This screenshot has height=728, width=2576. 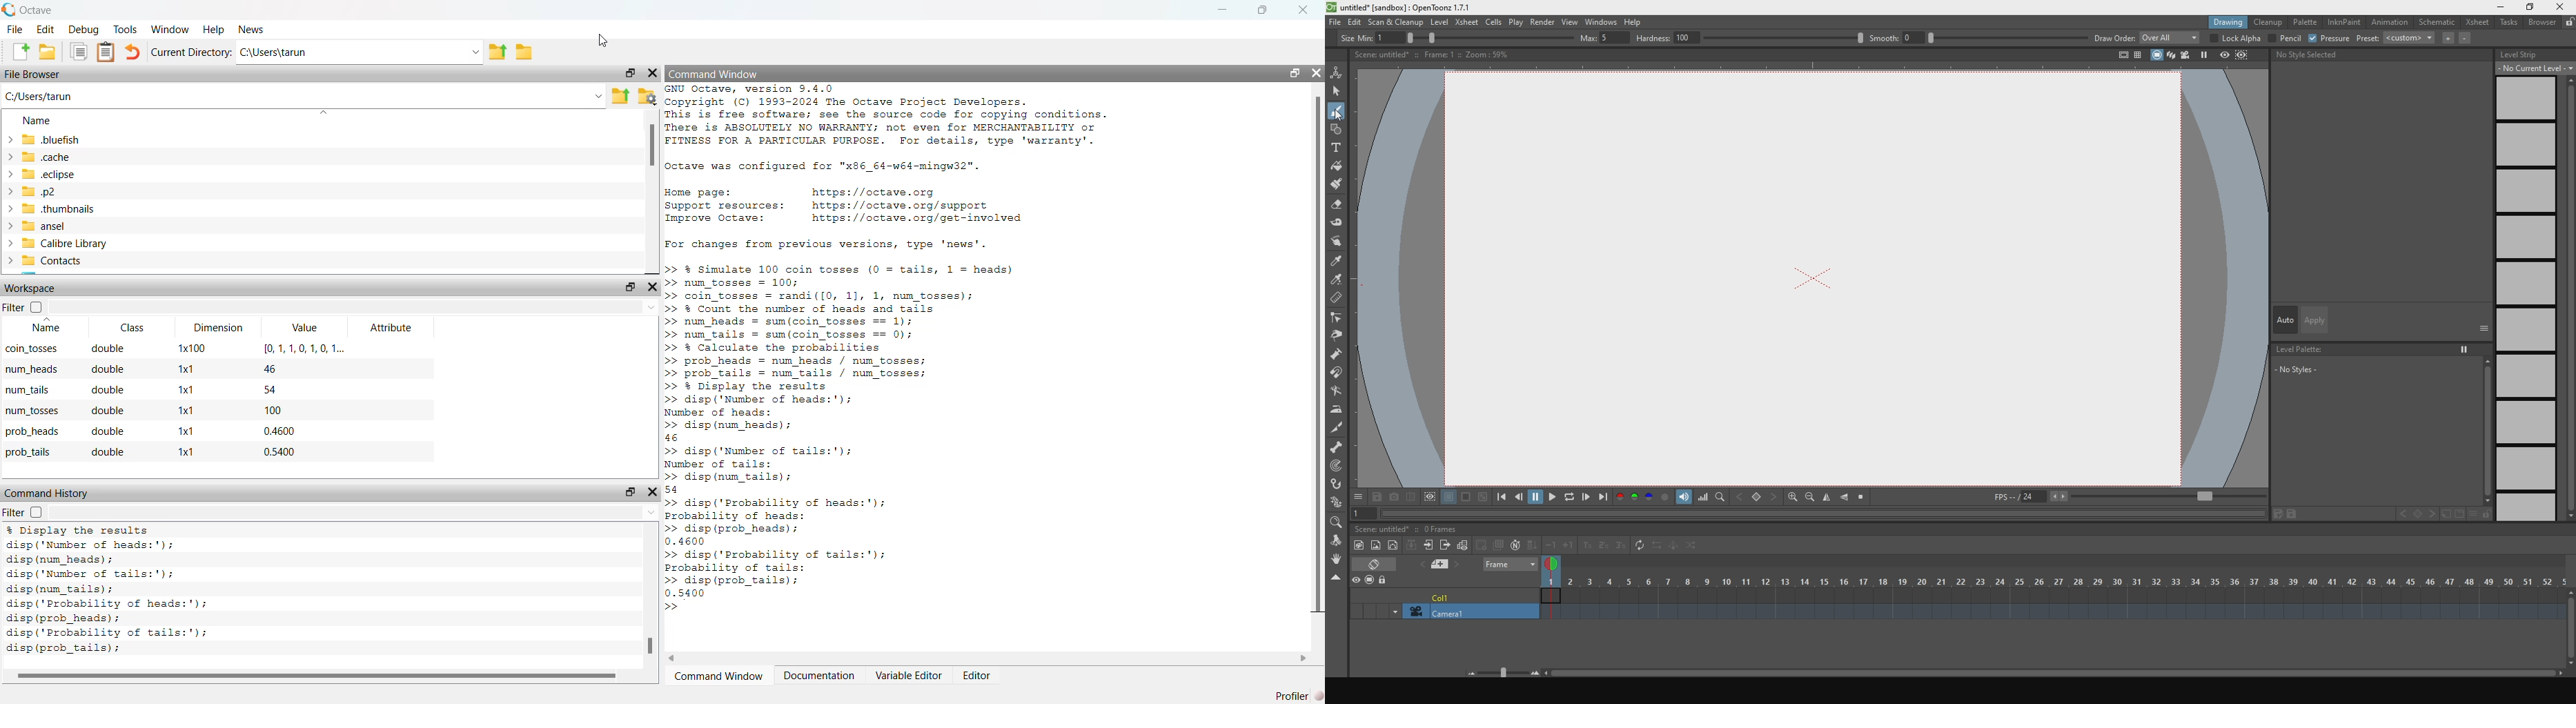 What do you see at coordinates (1555, 498) in the screenshot?
I see `play` at bounding box center [1555, 498].